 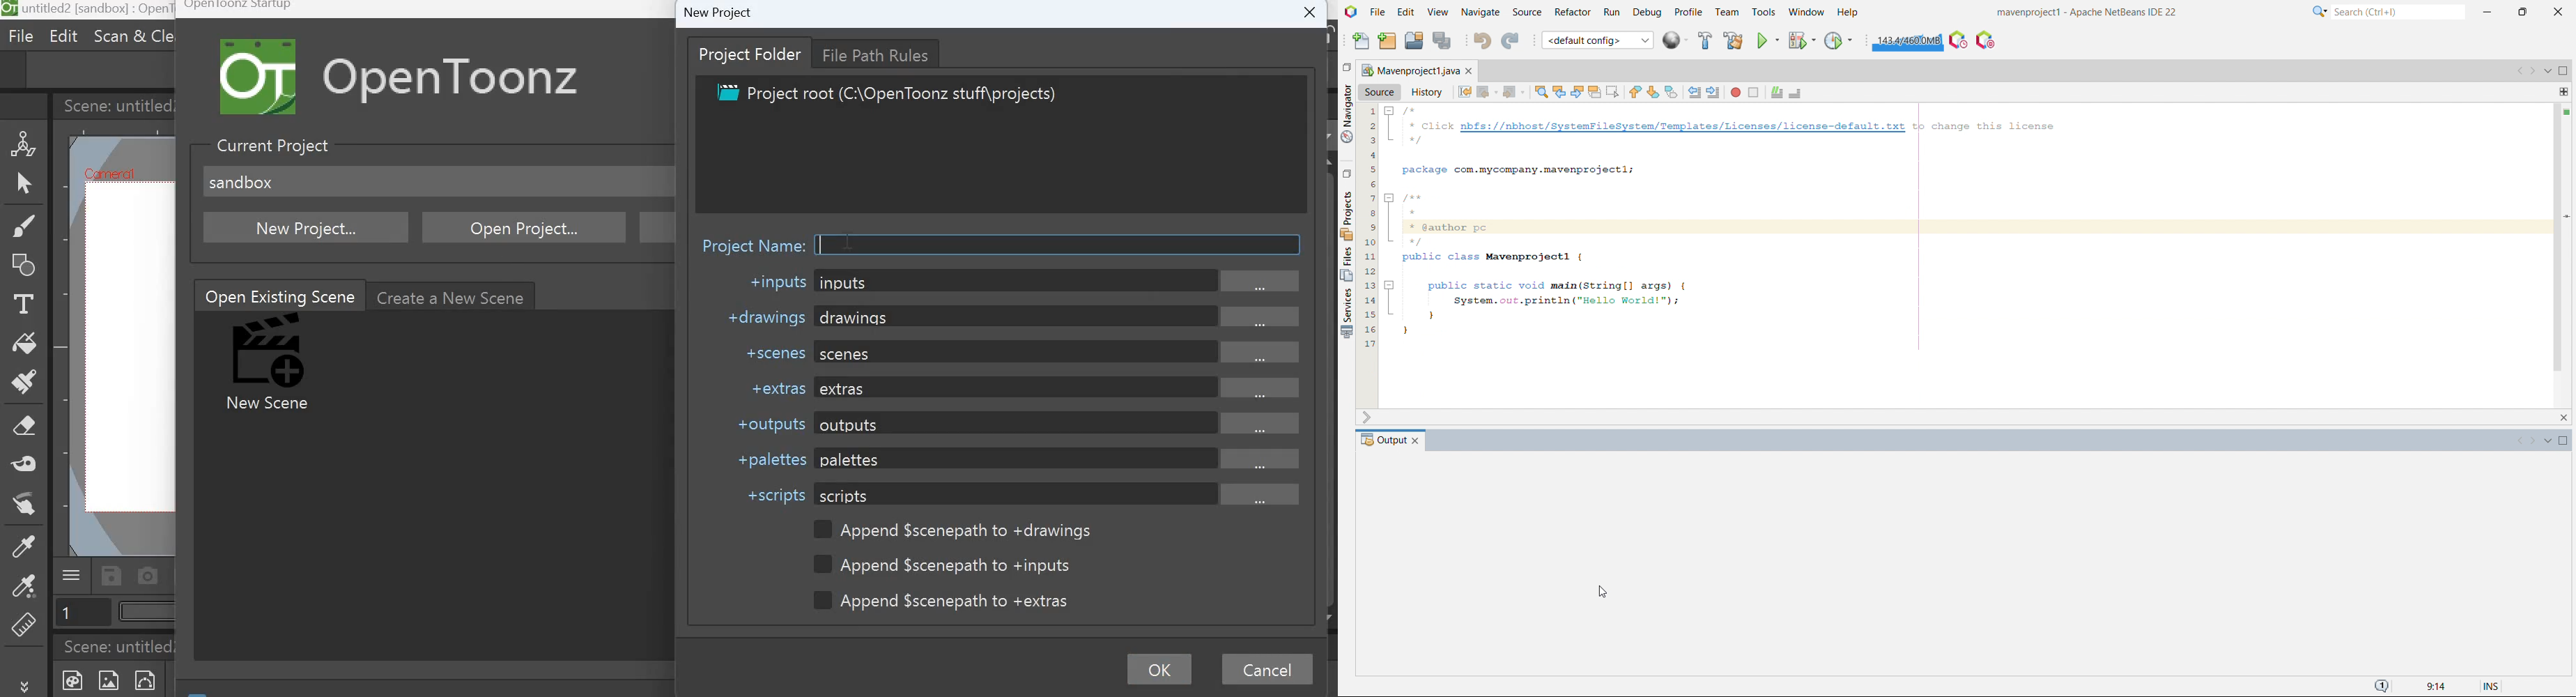 What do you see at coordinates (1577, 93) in the screenshot?
I see `find next occurance` at bounding box center [1577, 93].